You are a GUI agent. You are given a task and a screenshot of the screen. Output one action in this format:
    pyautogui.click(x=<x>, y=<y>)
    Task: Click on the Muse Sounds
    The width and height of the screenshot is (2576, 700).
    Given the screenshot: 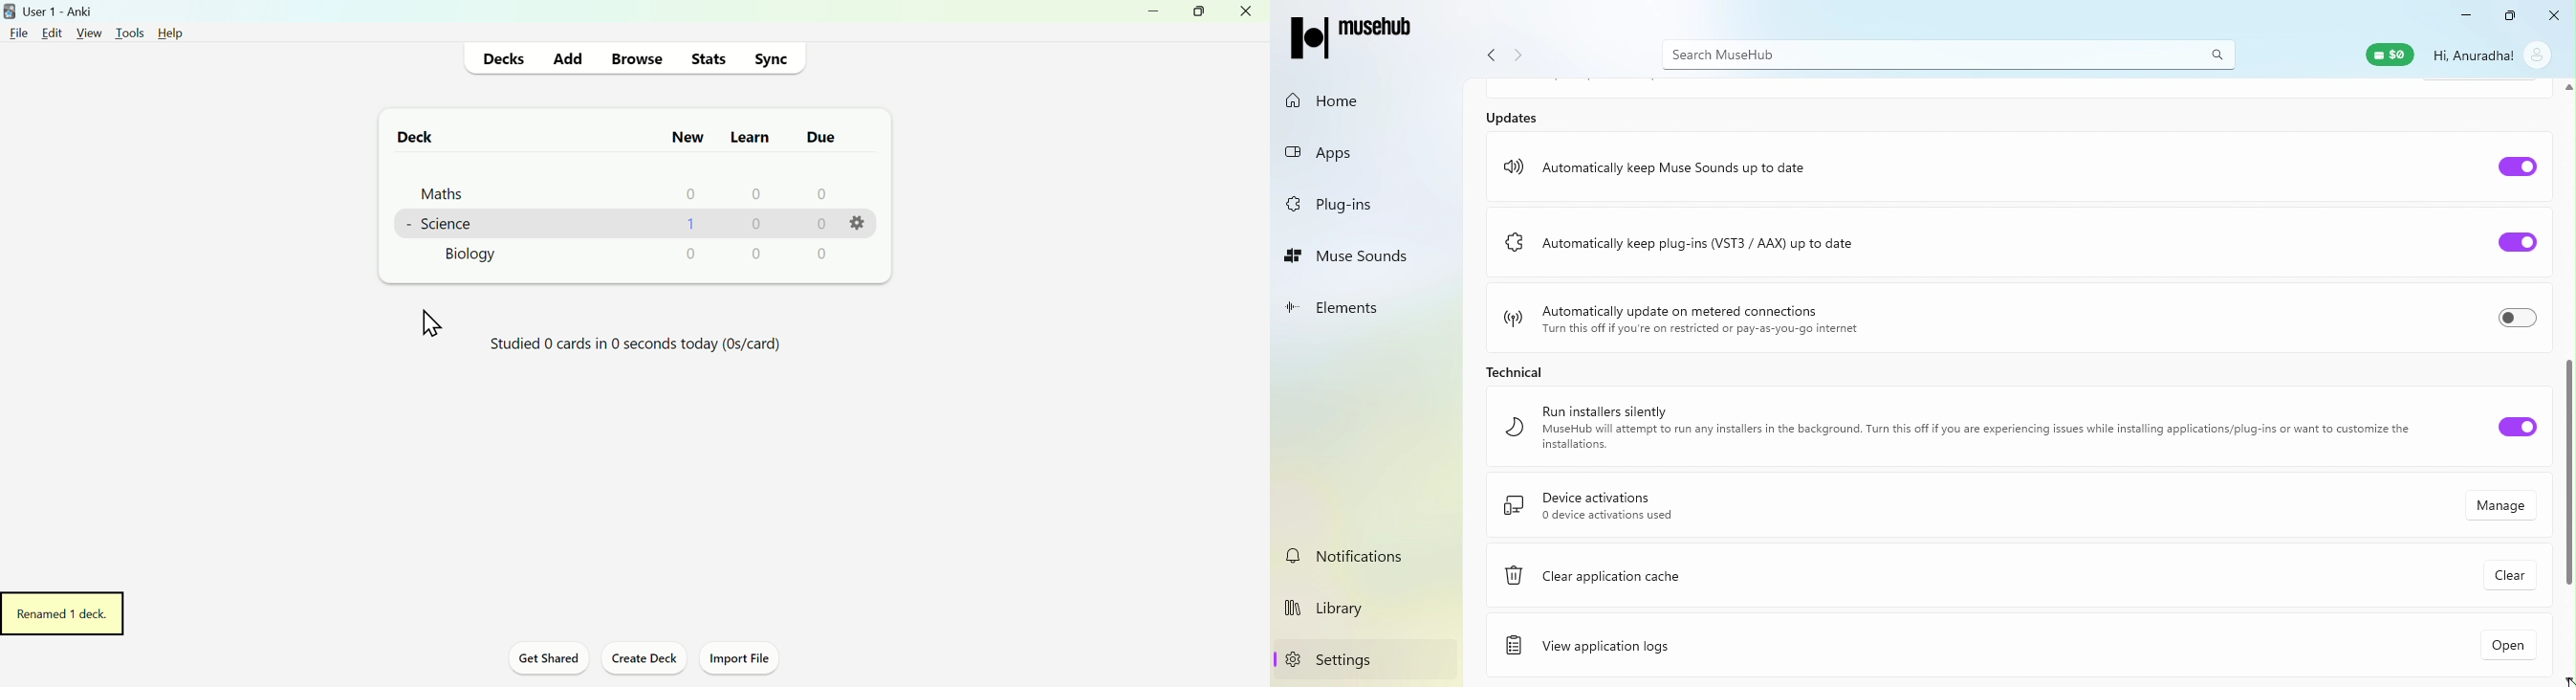 What is the action you would take?
    pyautogui.click(x=1358, y=252)
    